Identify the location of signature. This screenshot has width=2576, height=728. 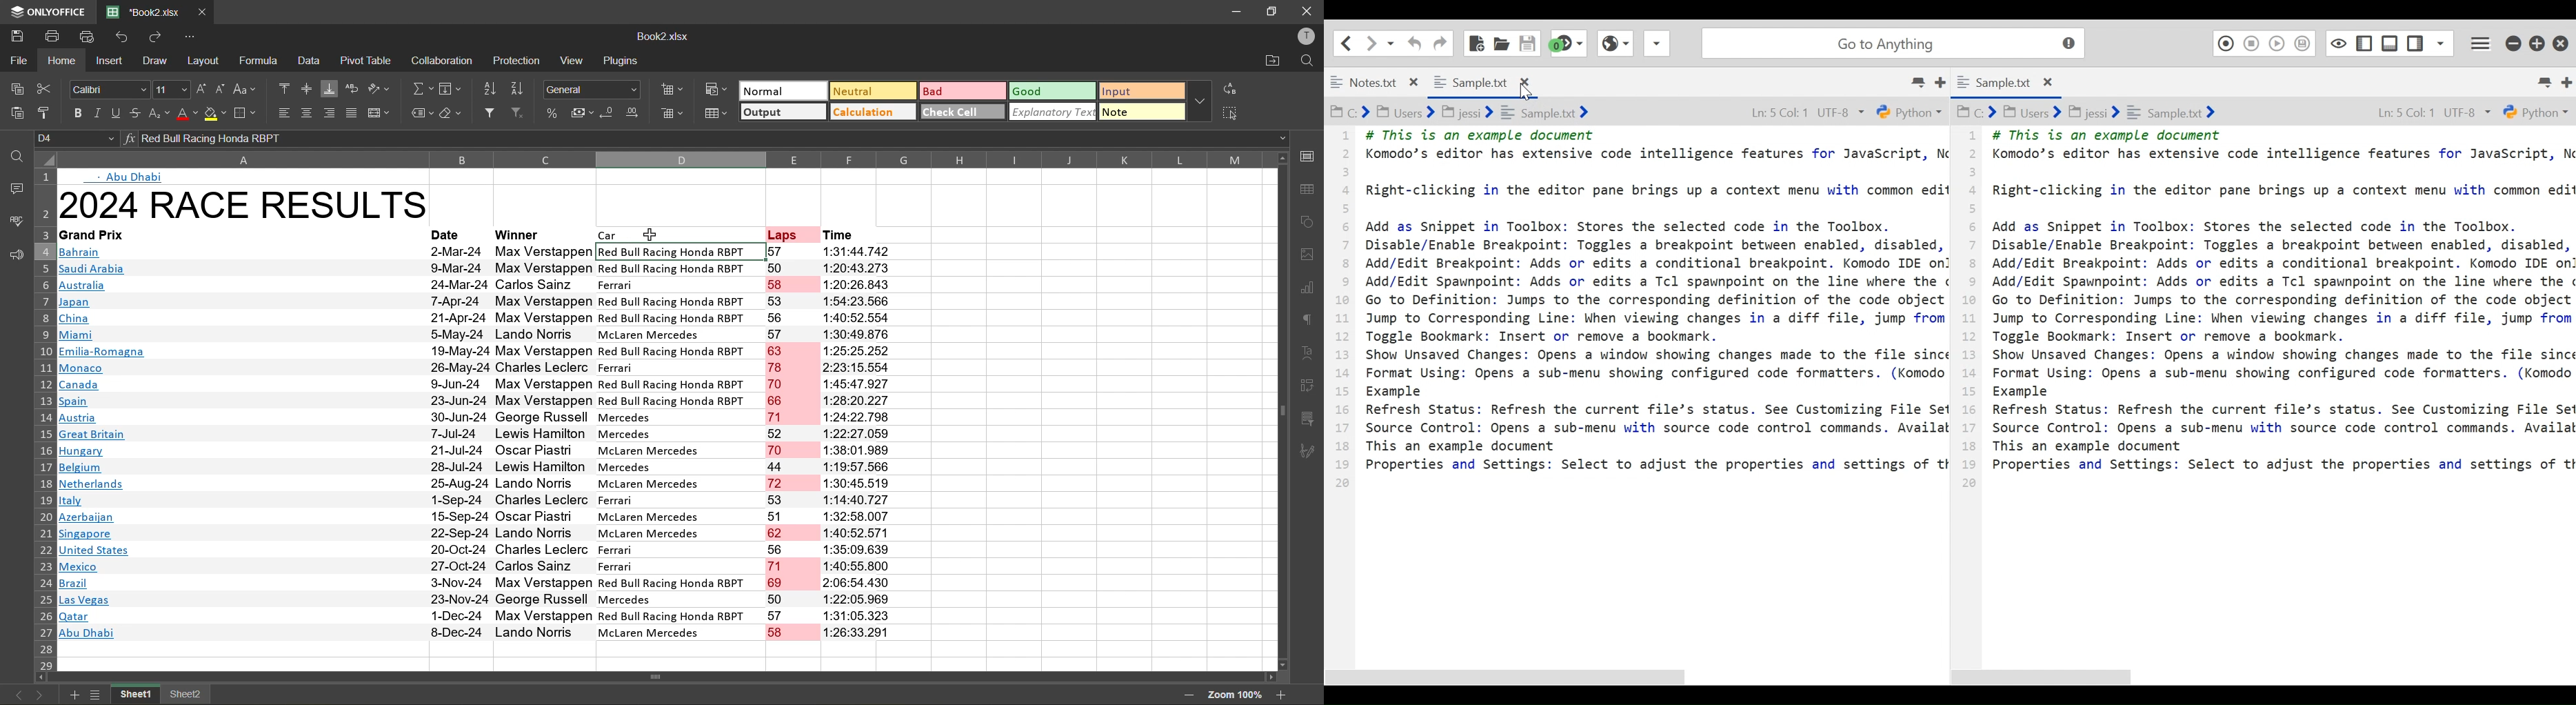
(1306, 453).